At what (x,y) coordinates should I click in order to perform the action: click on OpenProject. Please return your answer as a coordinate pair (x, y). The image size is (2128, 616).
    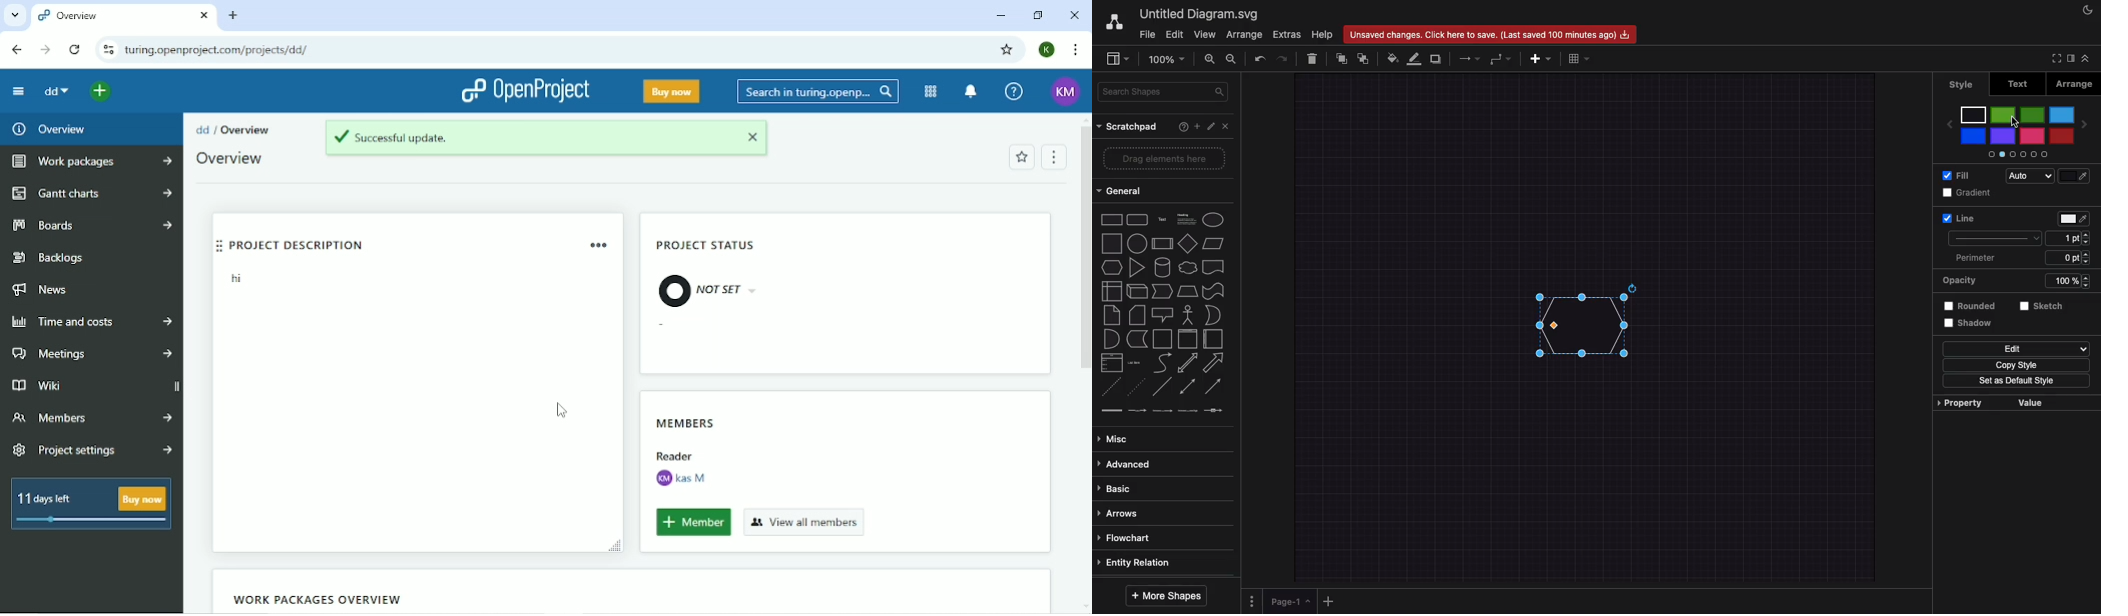
    Looking at the image, I should click on (526, 92).